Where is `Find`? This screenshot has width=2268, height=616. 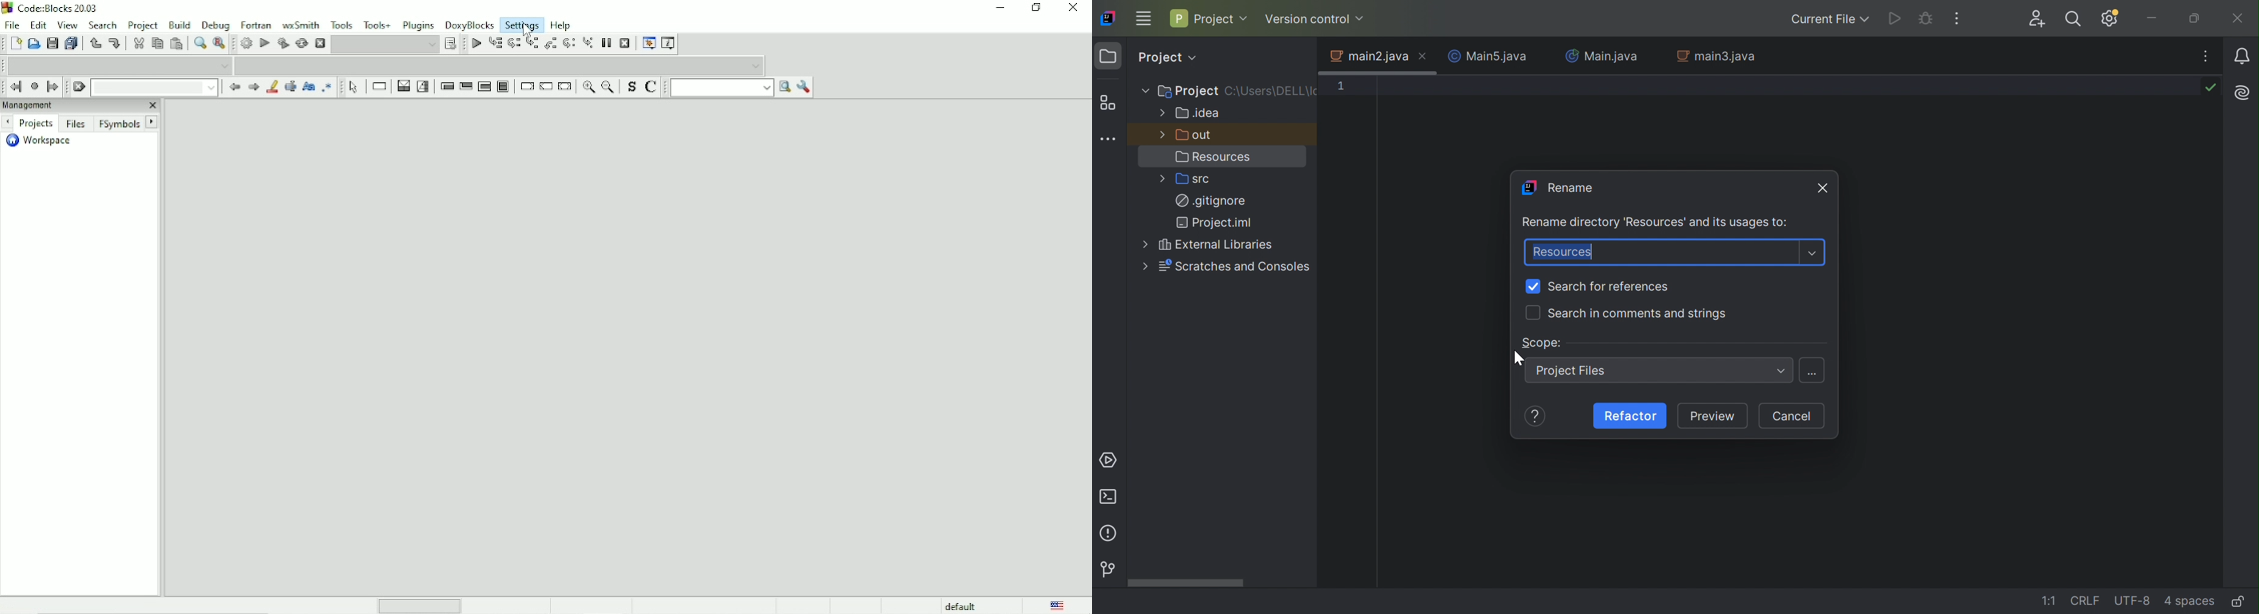 Find is located at coordinates (199, 43).